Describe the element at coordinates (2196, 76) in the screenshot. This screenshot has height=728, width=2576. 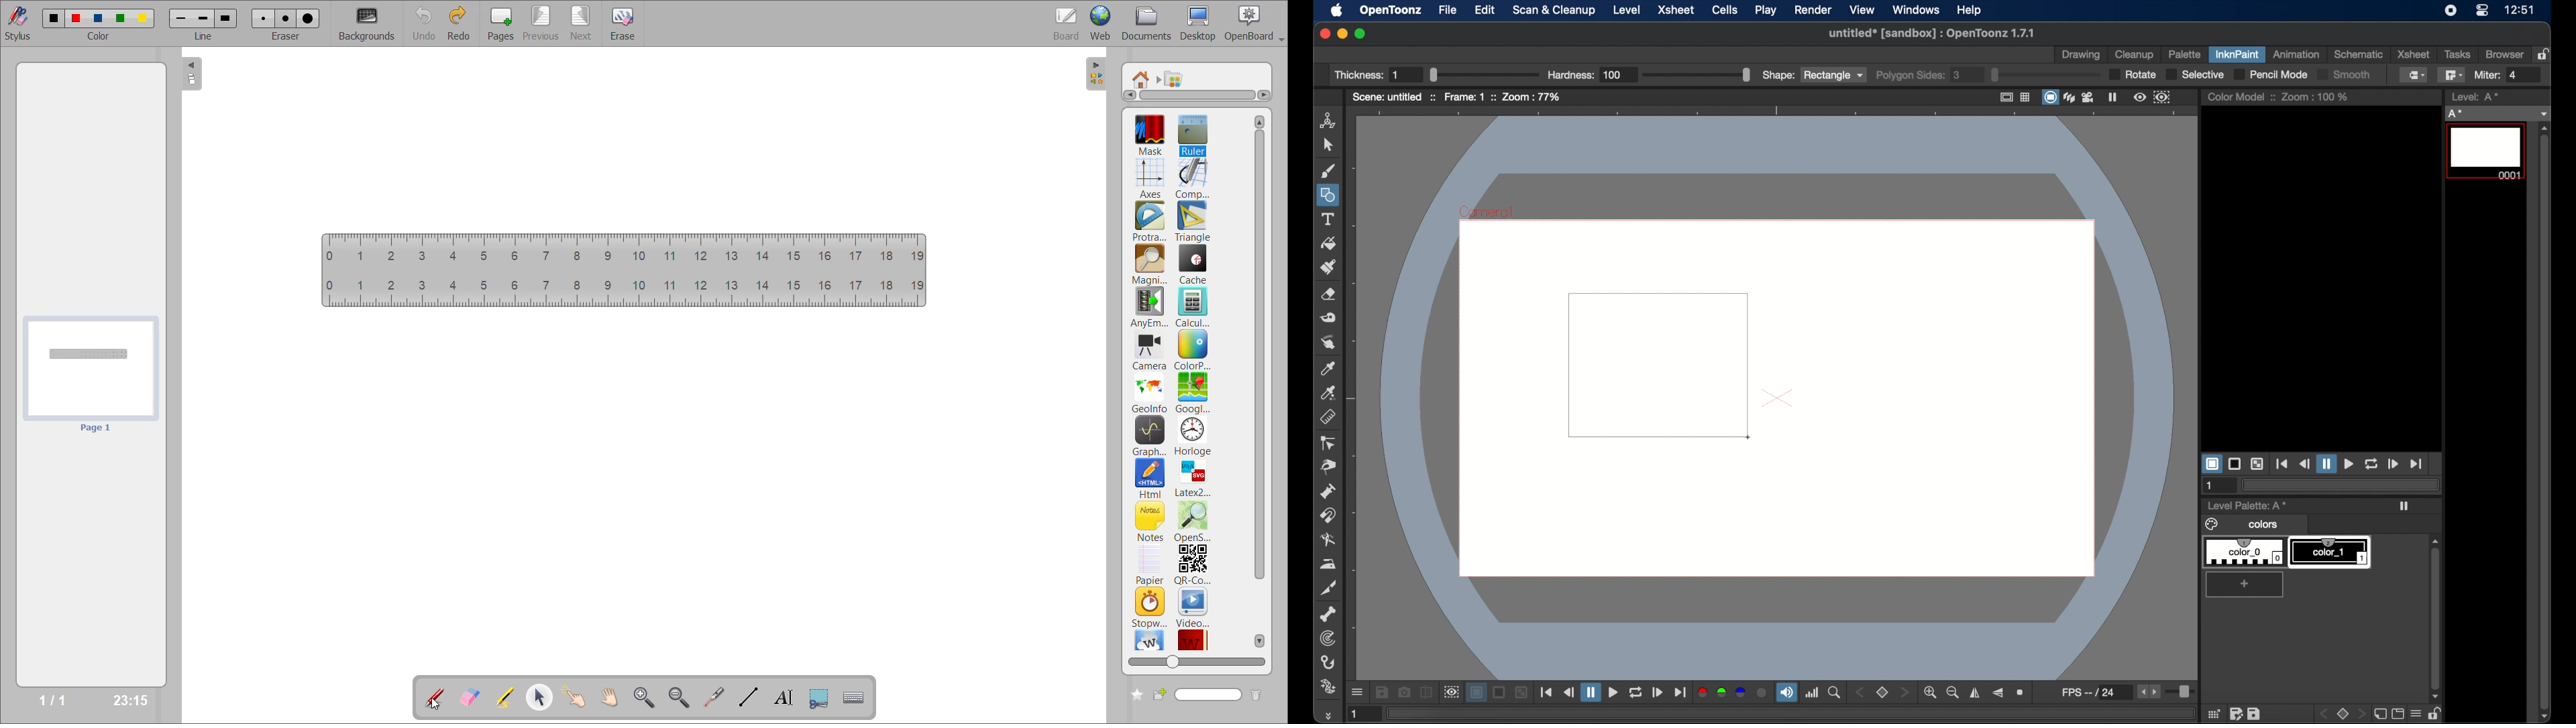
I see `selective` at that location.